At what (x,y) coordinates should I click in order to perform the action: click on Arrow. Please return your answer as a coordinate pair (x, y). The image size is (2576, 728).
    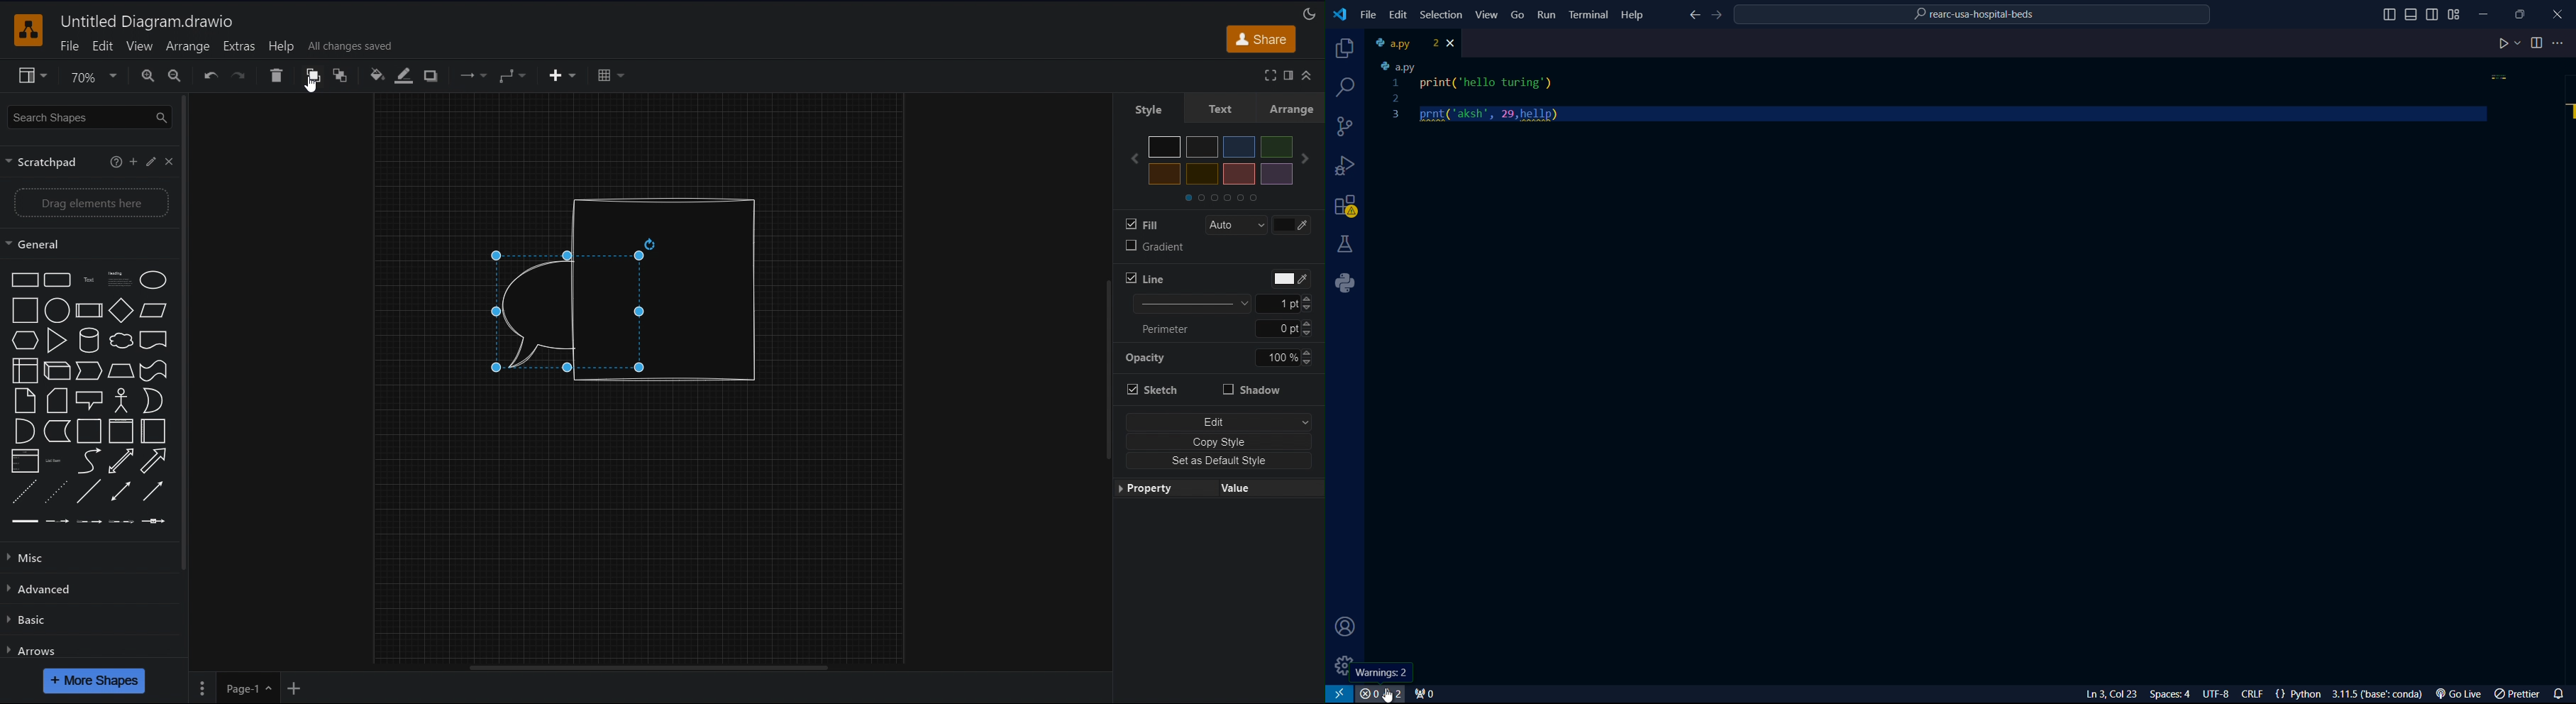
    Looking at the image, I should click on (154, 461).